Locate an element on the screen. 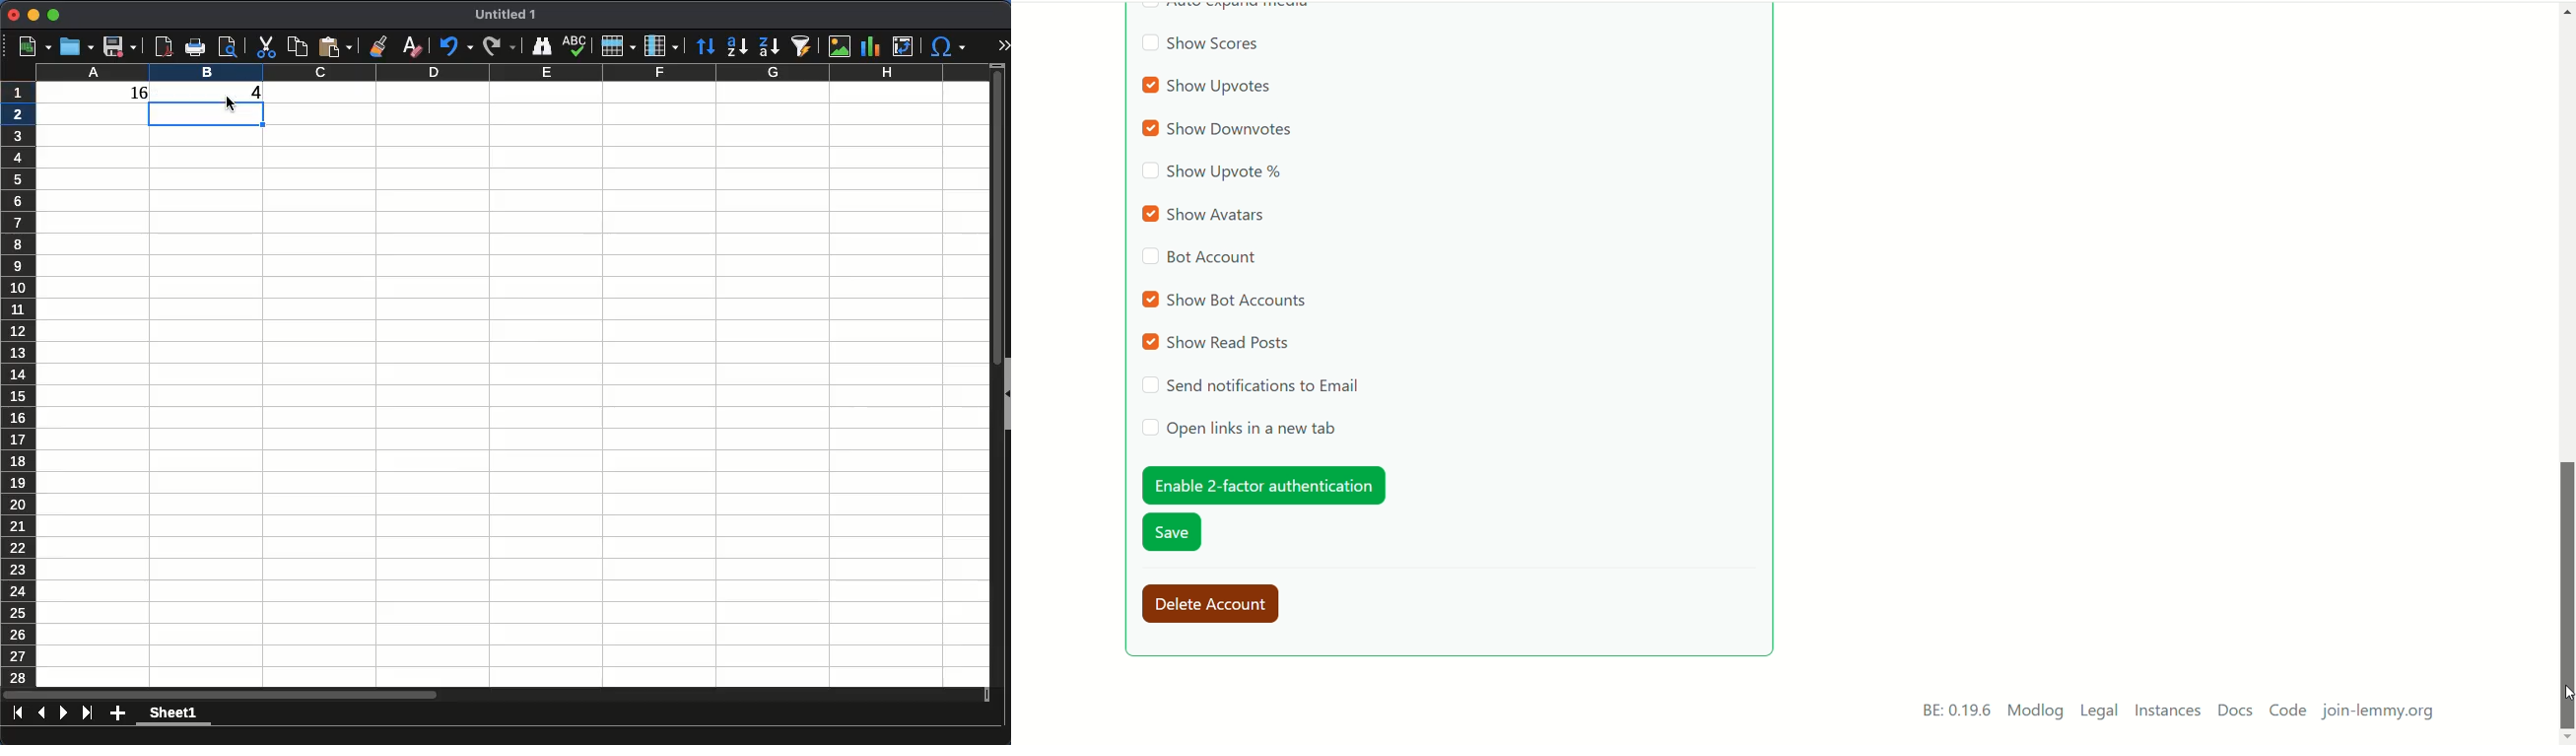  copy is located at coordinates (297, 46).